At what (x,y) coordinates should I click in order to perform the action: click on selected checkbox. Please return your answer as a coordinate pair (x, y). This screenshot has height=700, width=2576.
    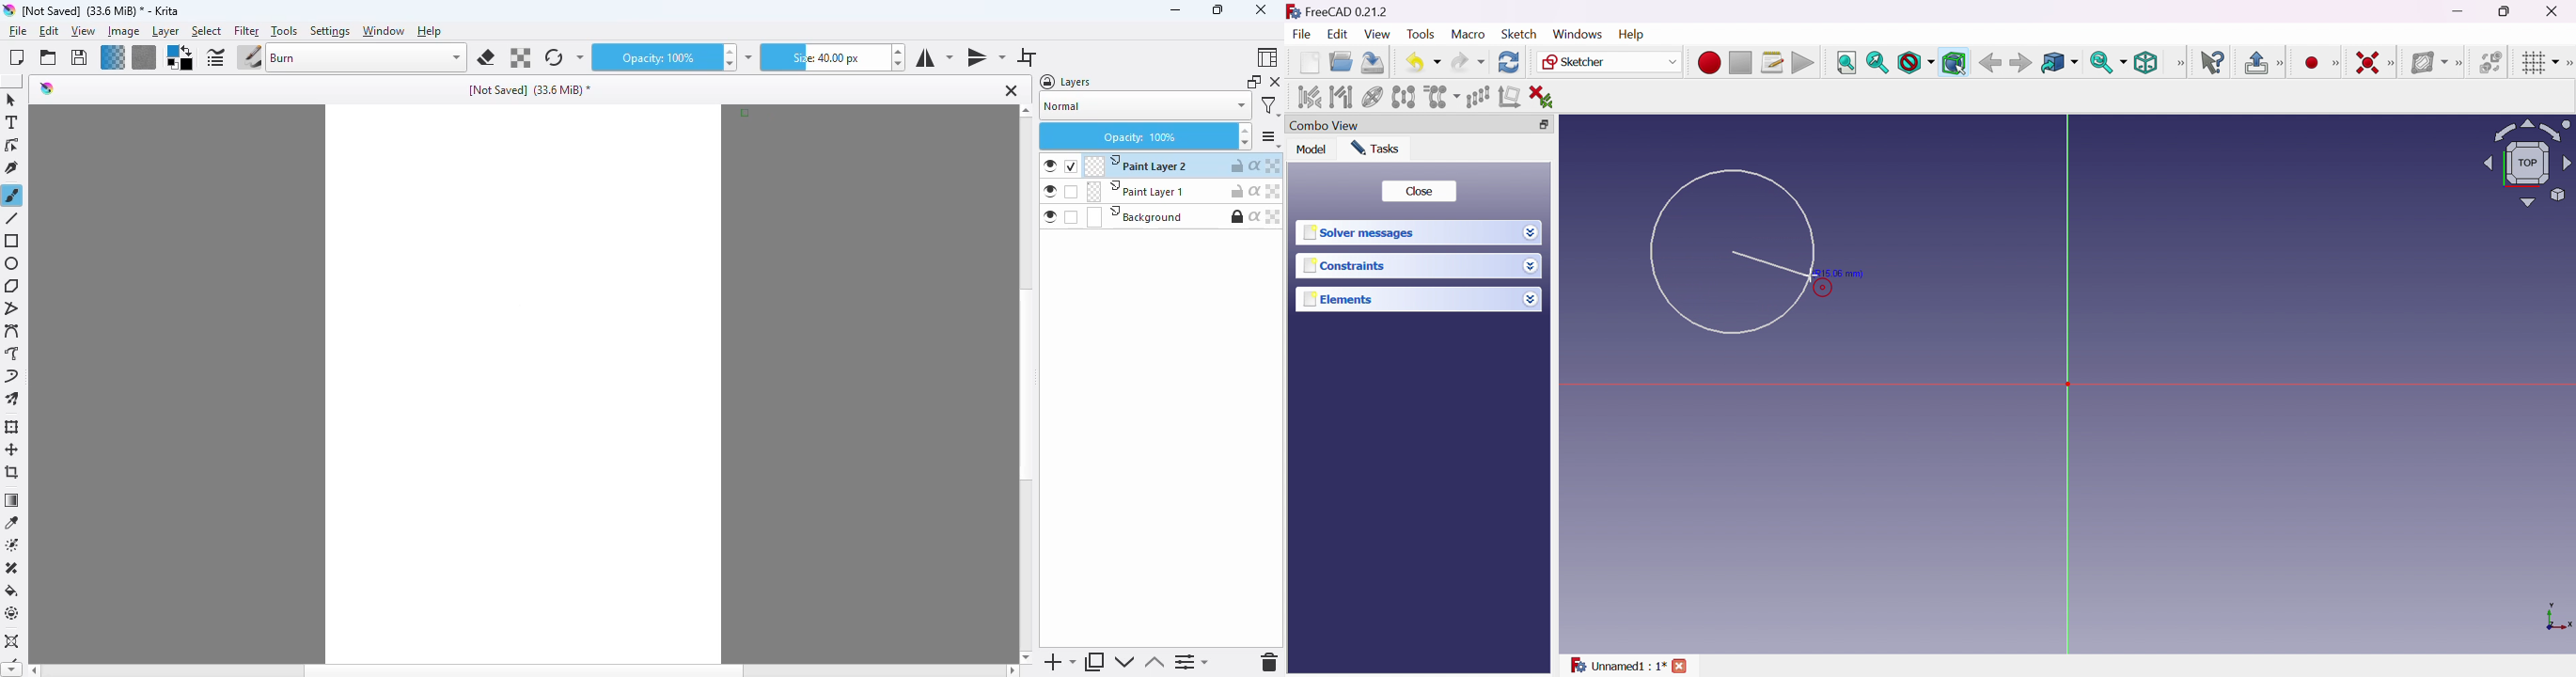
    Looking at the image, I should click on (1070, 217).